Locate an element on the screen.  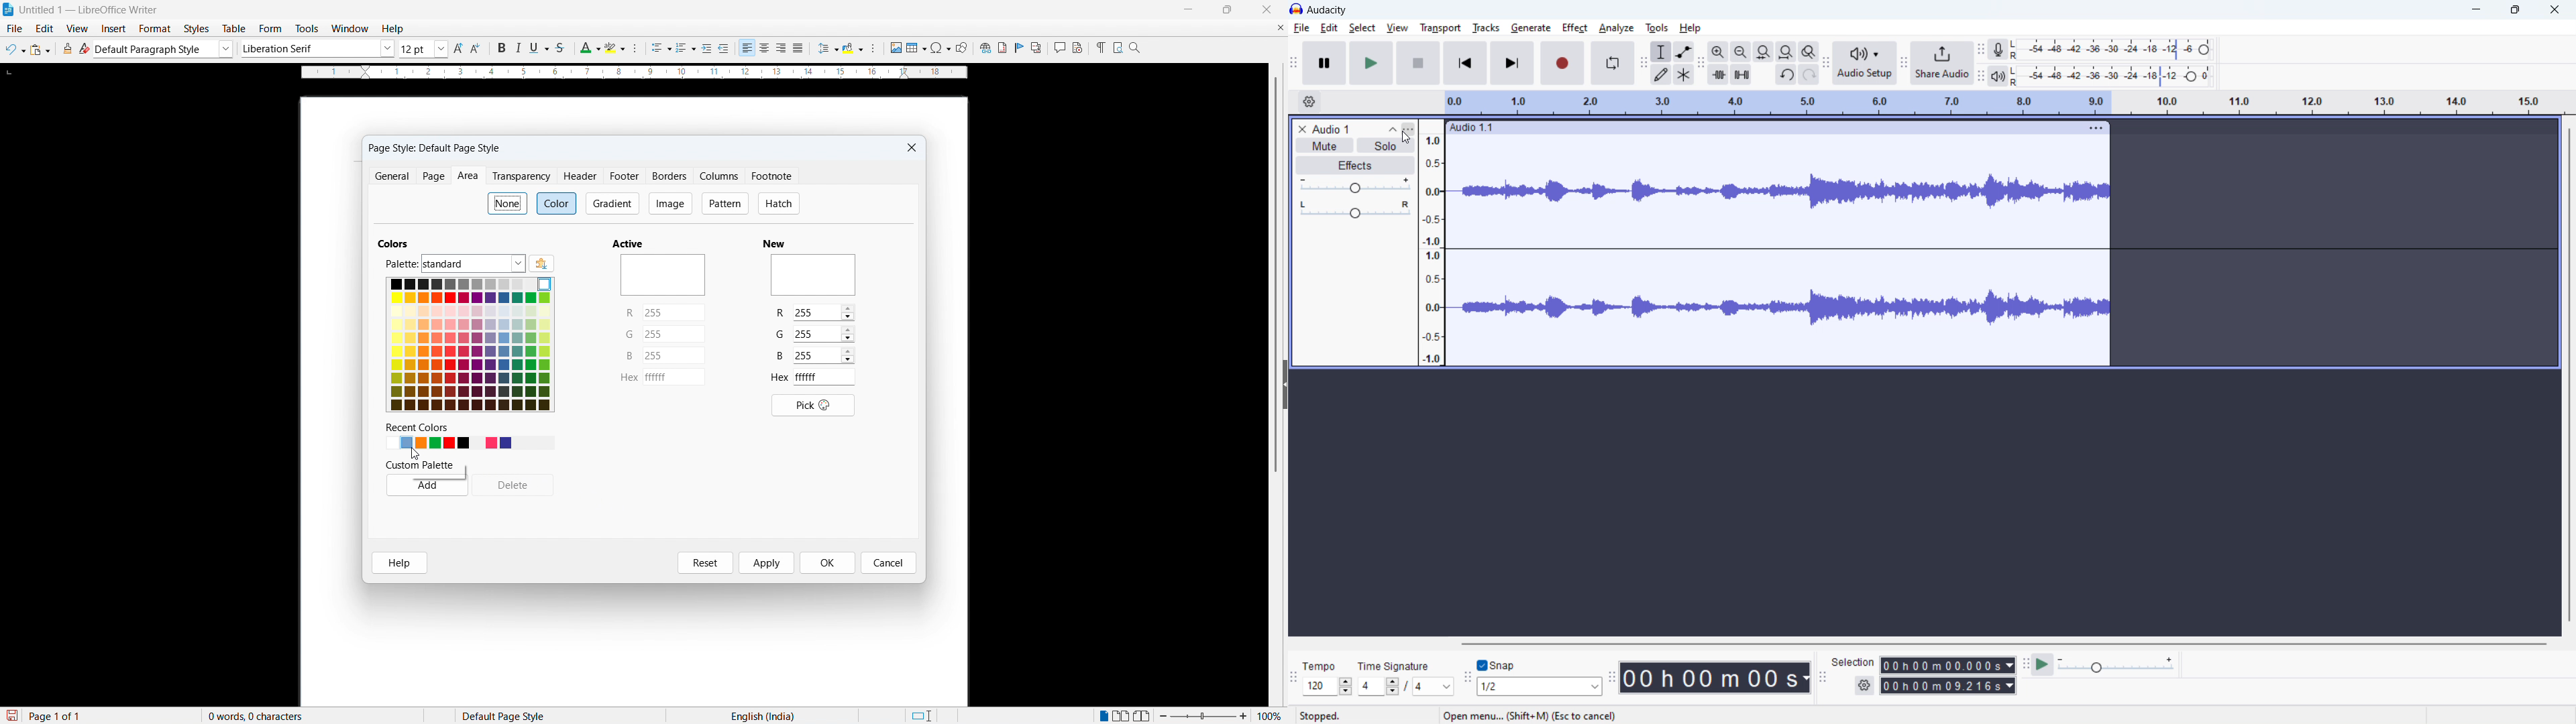
selection settings is located at coordinates (1864, 685).